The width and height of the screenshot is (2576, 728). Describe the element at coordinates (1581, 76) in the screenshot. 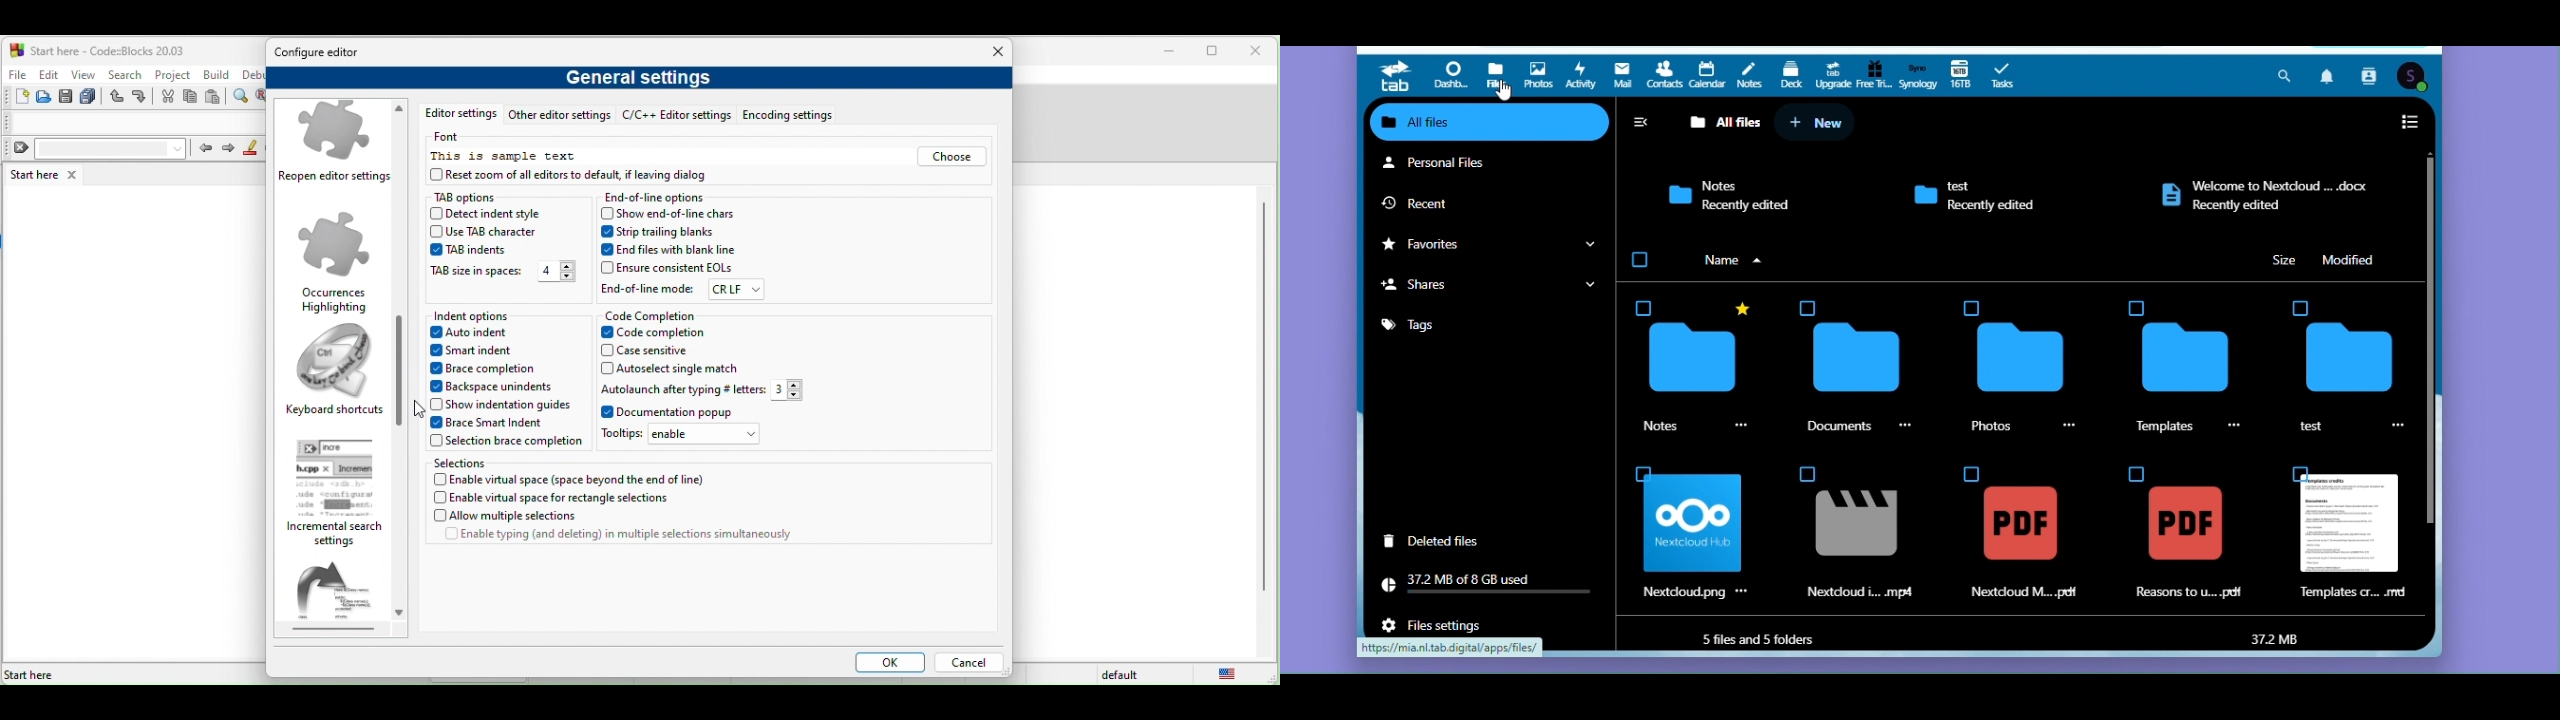

I see `Activity` at that location.